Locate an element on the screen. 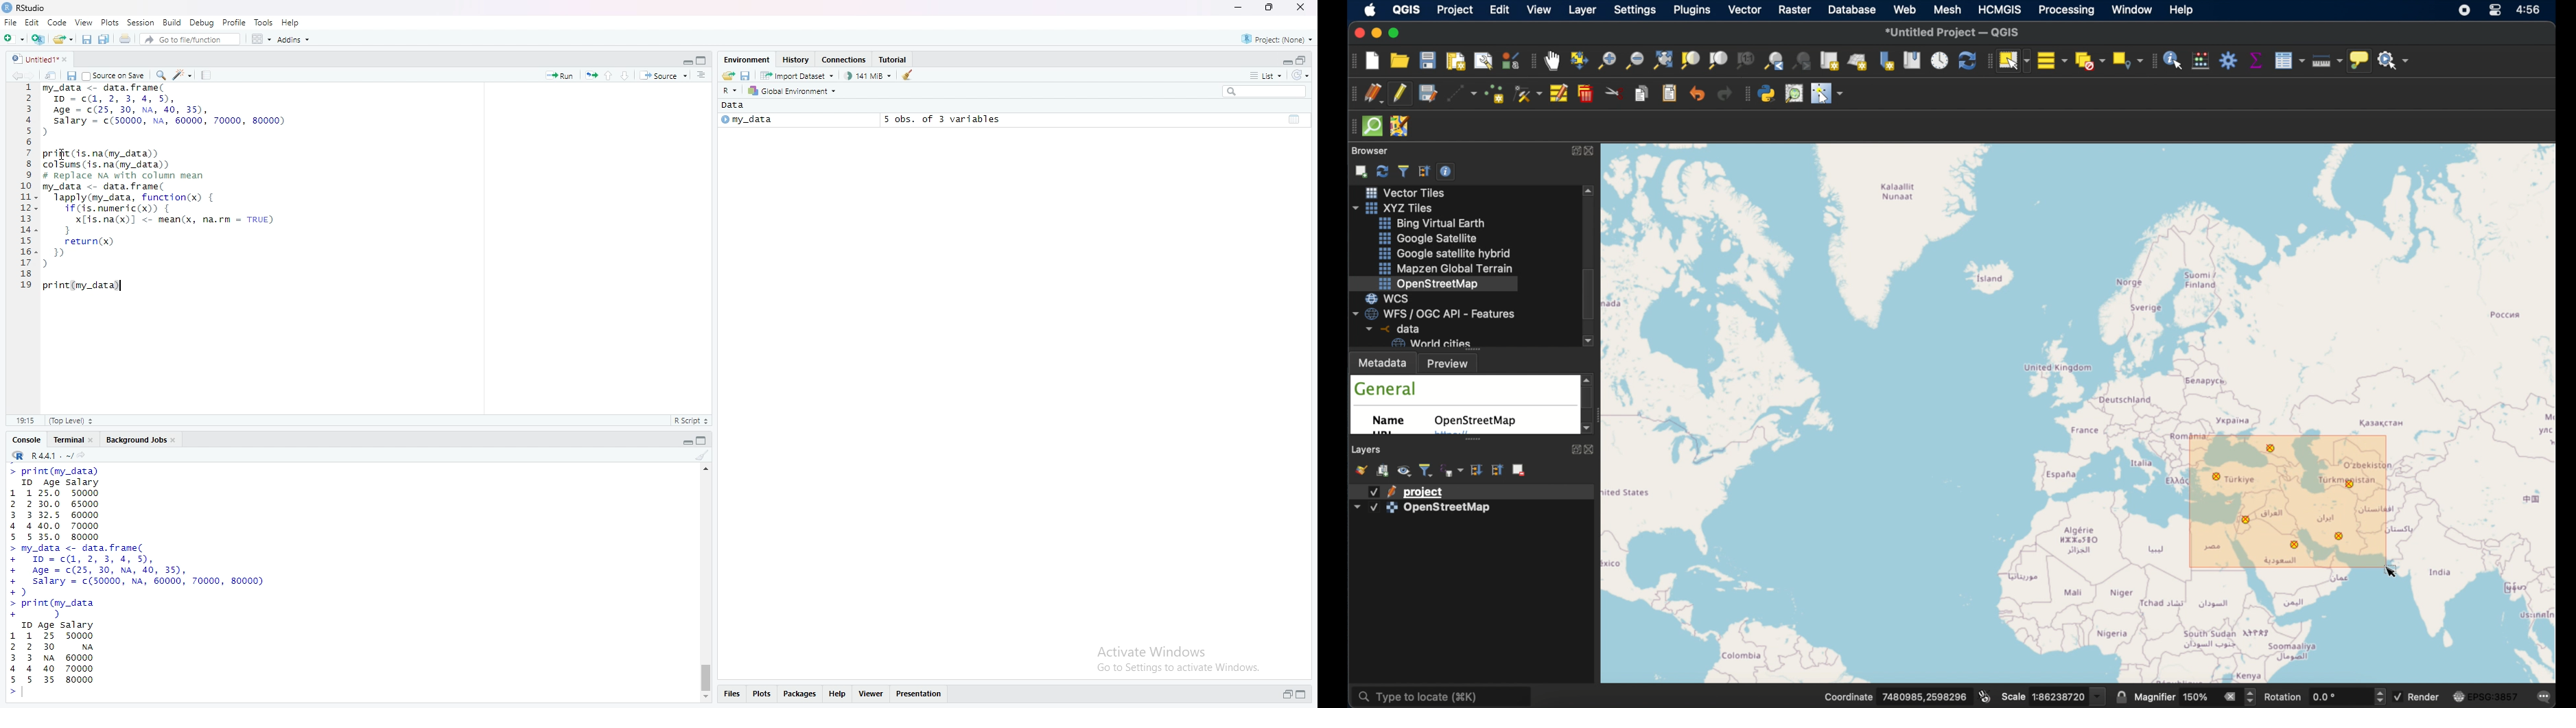  search  is located at coordinates (1265, 93).